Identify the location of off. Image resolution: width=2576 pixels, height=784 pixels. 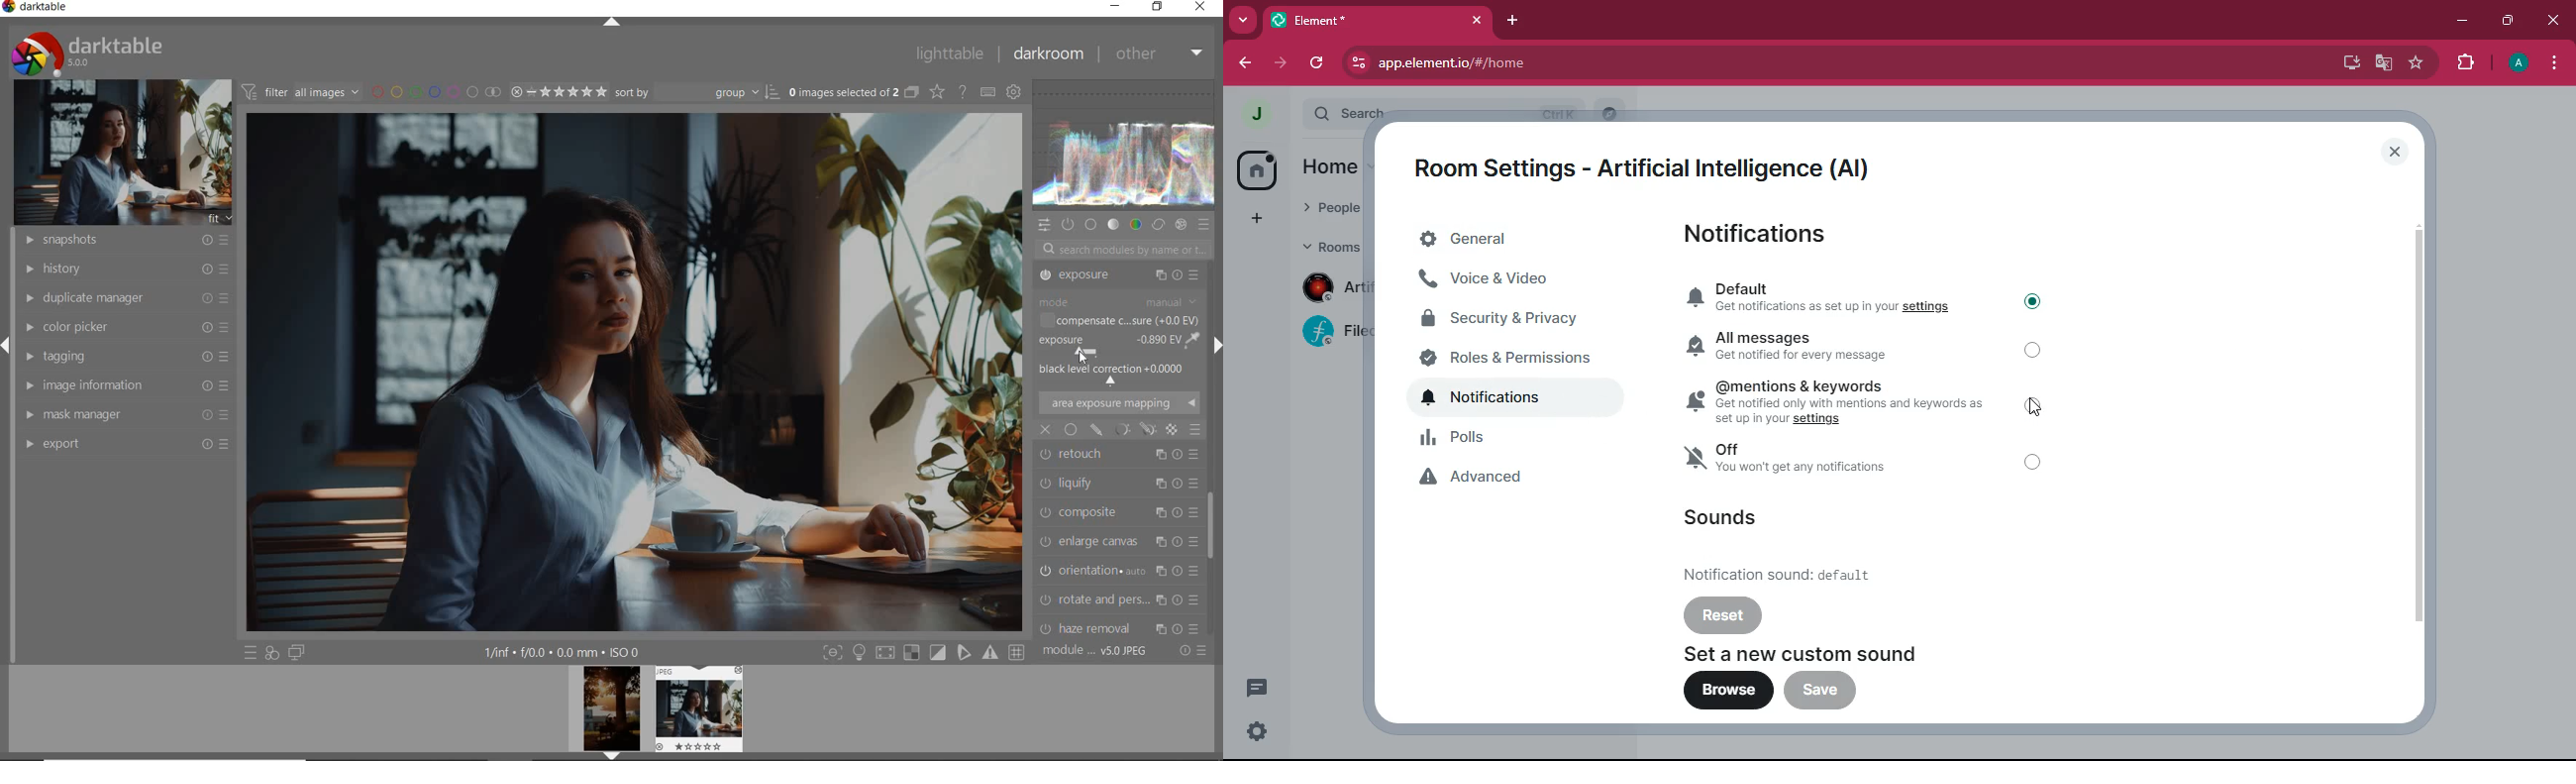
(2036, 462).